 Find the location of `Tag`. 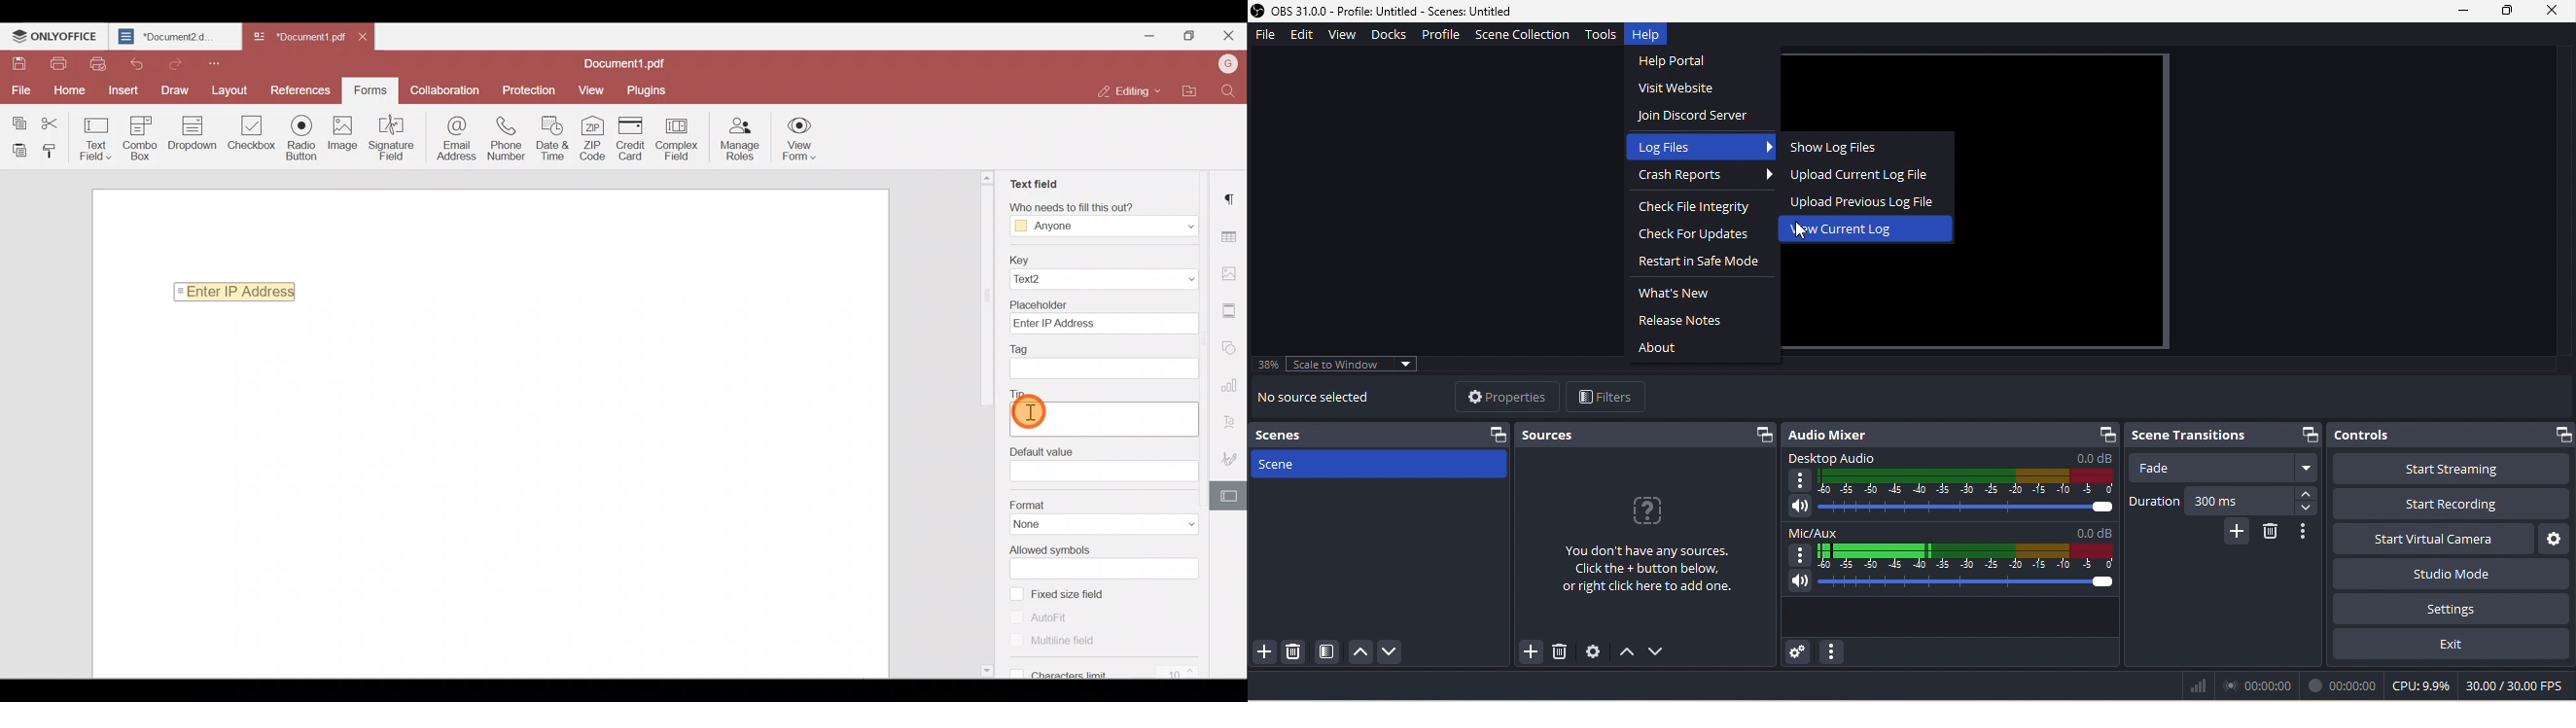

Tag is located at coordinates (1104, 359).